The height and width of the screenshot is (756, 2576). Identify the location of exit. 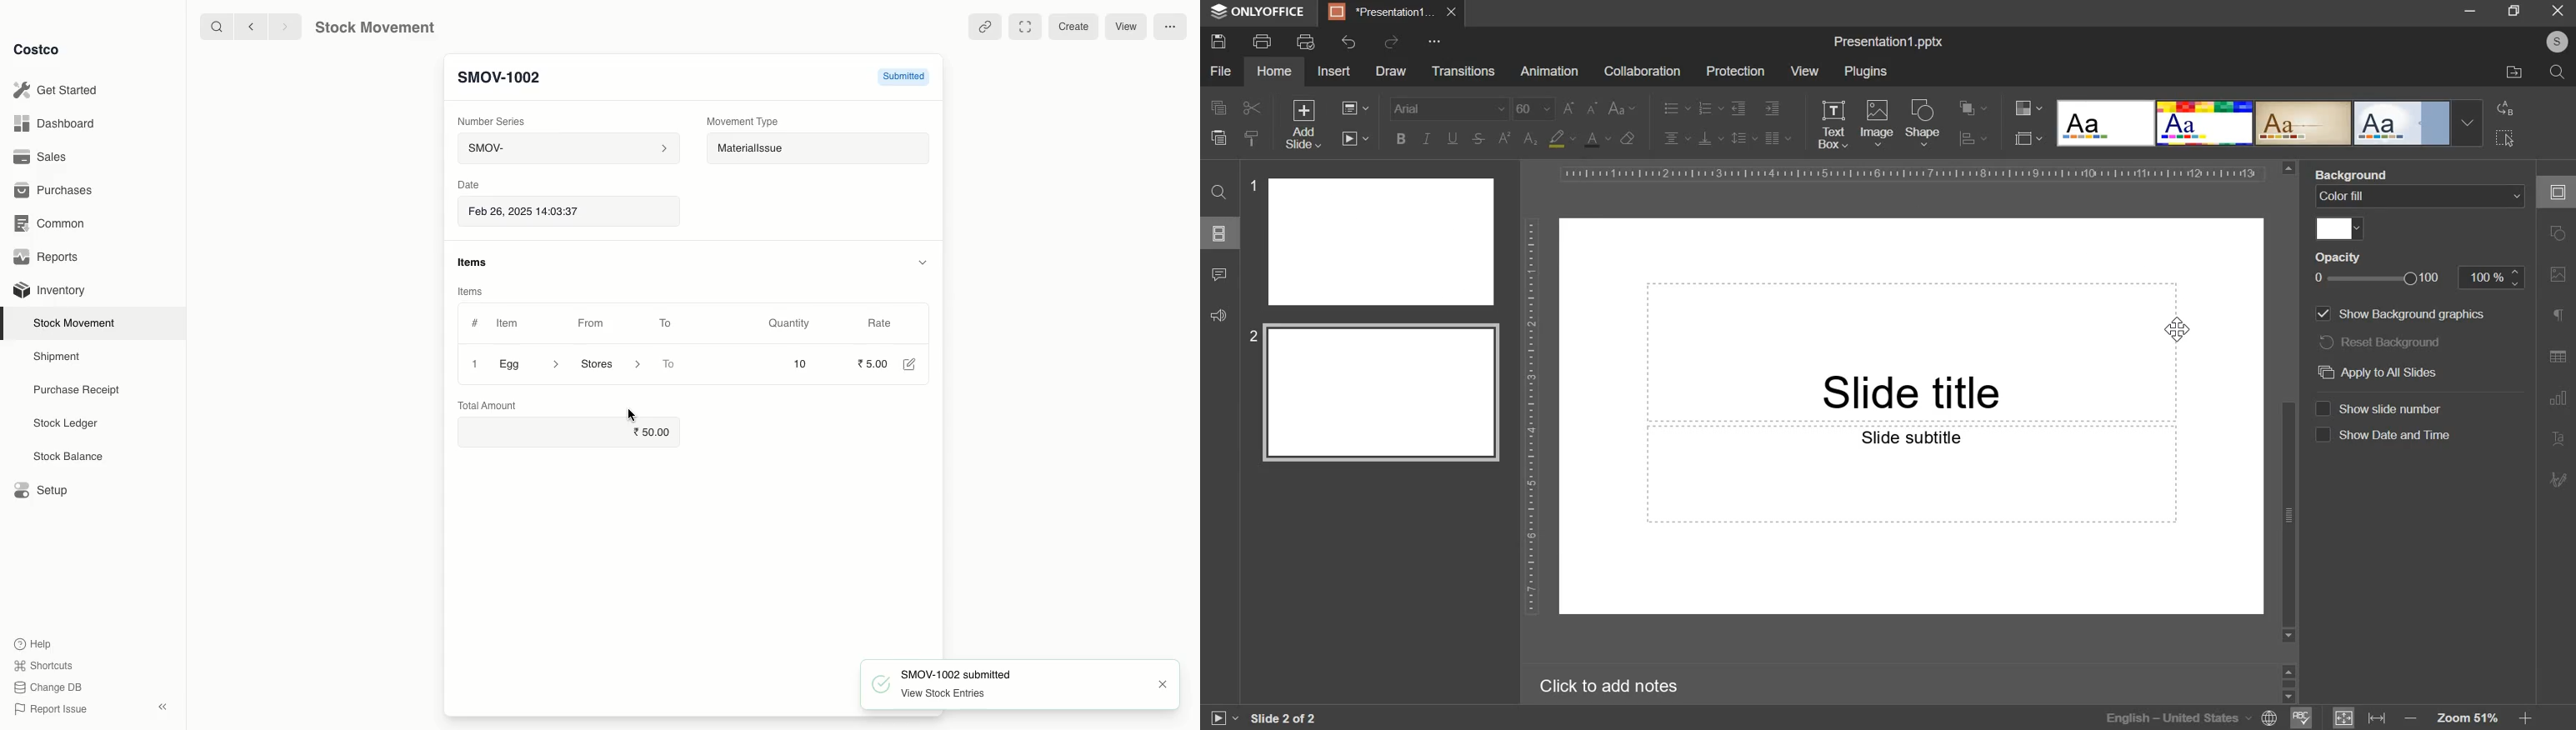
(2559, 9).